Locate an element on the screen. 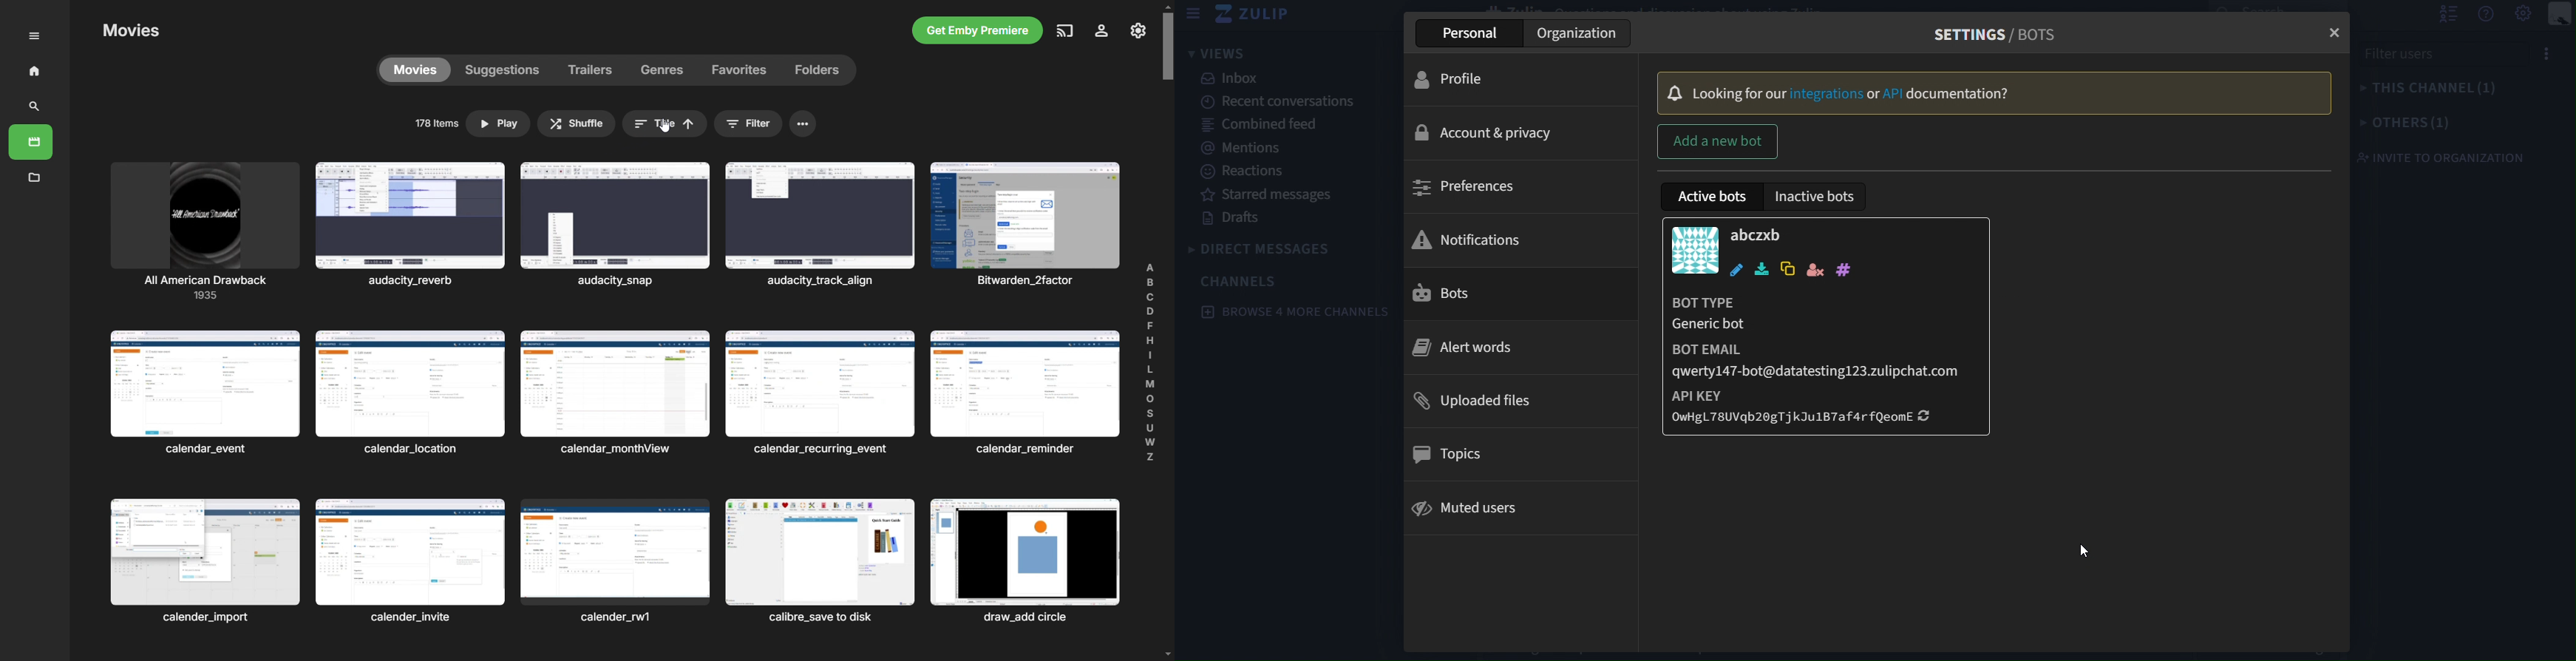 This screenshot has width=2576, height=672. cursor is located at coordinates (2096, 551).